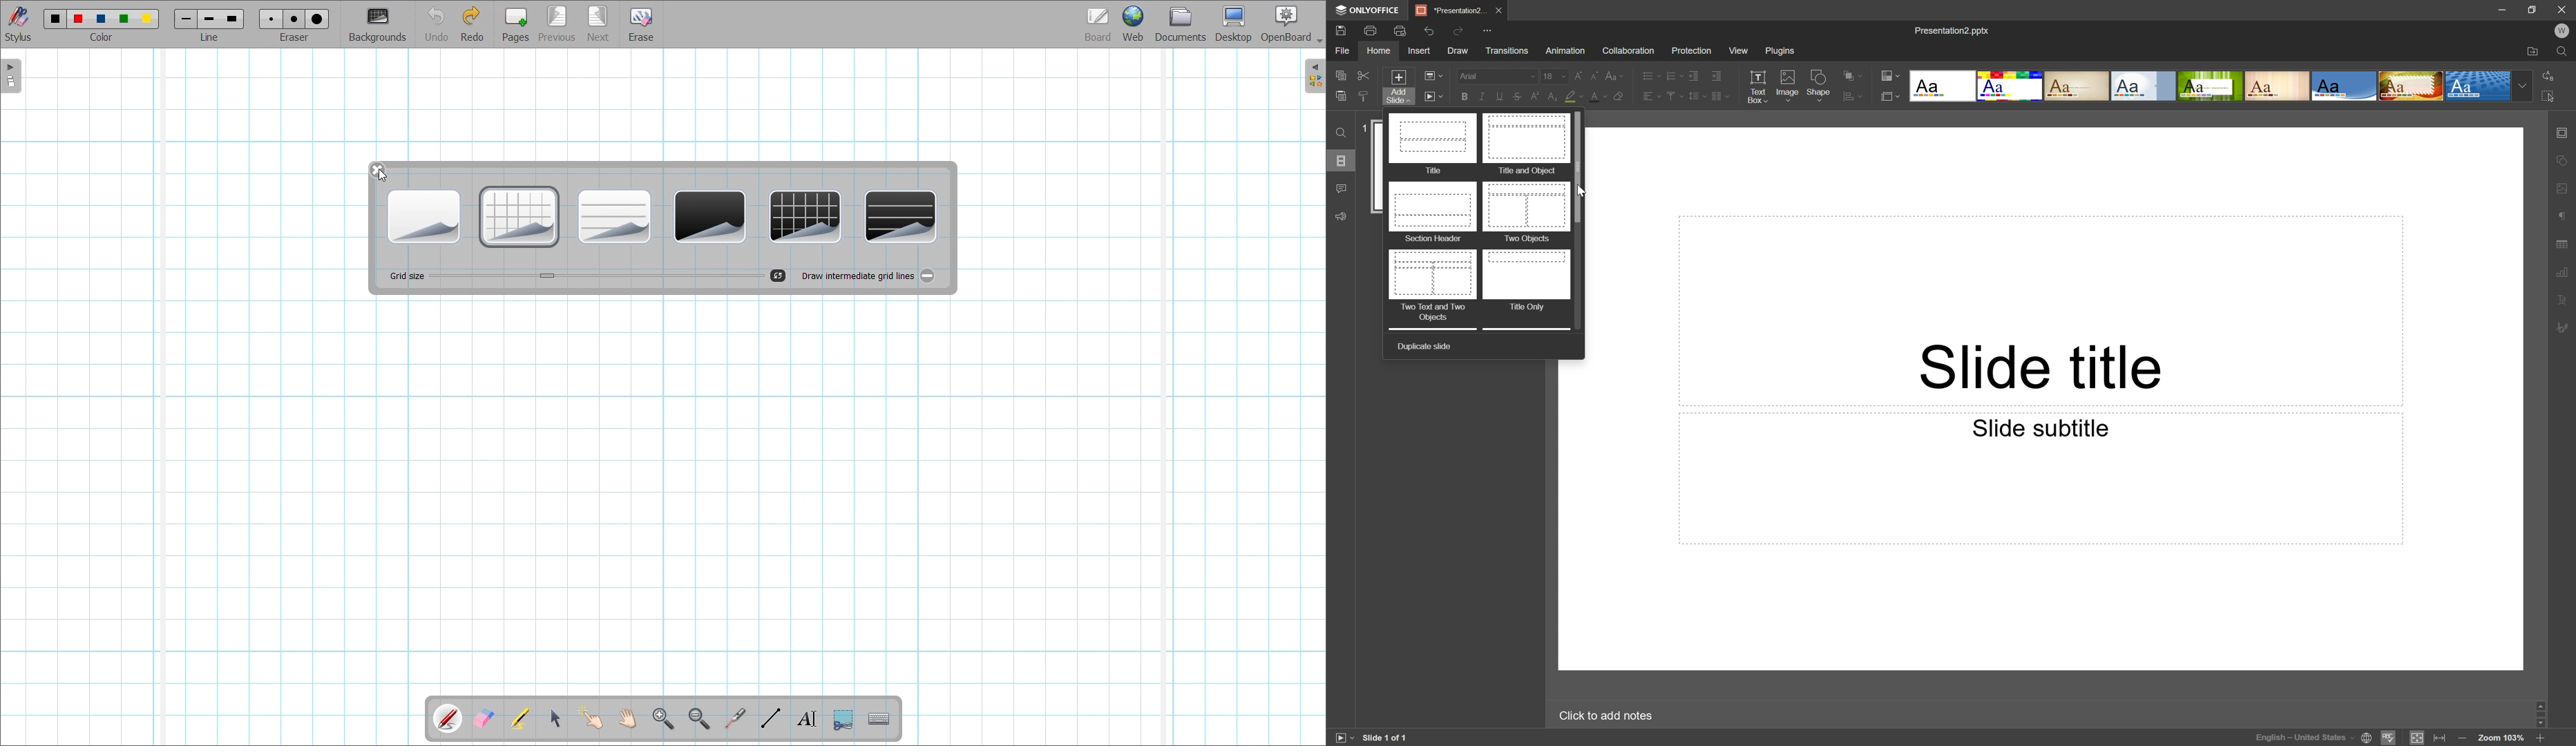 The width and height of the screenshot is (2576, 756). Describe the element at coordinates (1365, 128) in the screenshot. I see `1` at that location.